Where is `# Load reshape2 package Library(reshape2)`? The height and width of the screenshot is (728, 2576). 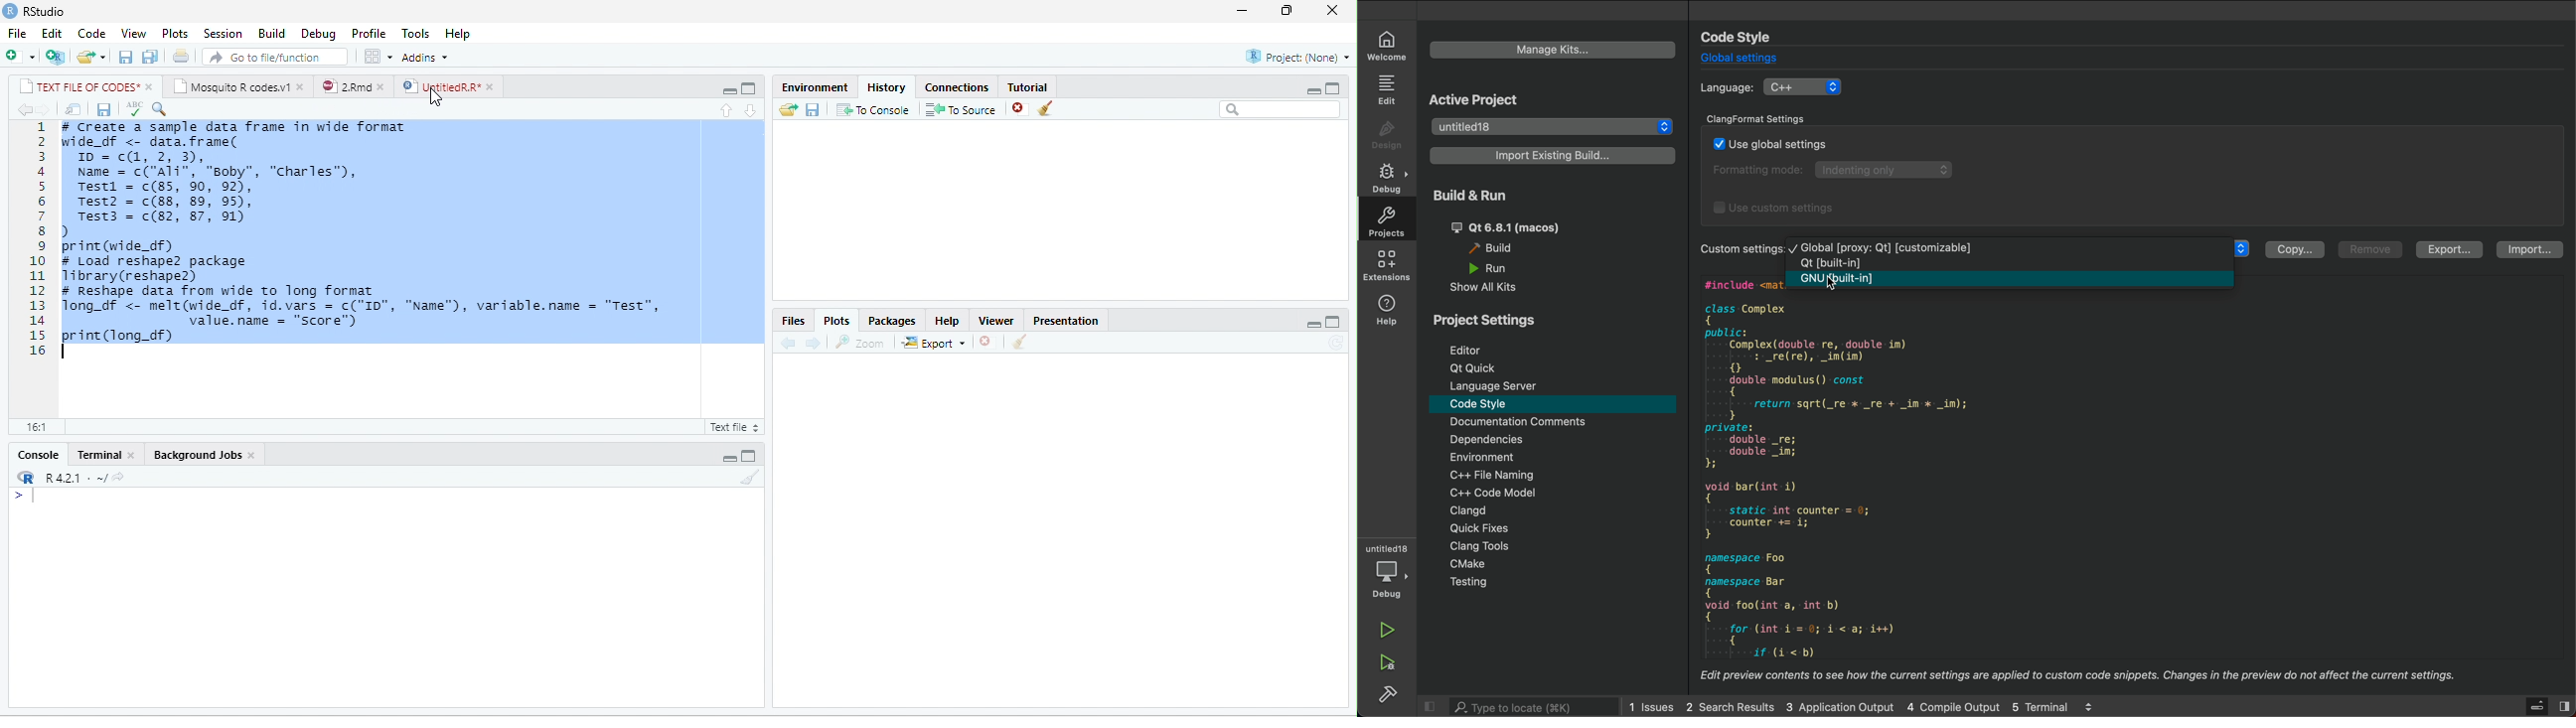 # Load reshape2 package Library(reshape2) is located at coordinates (169, 269).